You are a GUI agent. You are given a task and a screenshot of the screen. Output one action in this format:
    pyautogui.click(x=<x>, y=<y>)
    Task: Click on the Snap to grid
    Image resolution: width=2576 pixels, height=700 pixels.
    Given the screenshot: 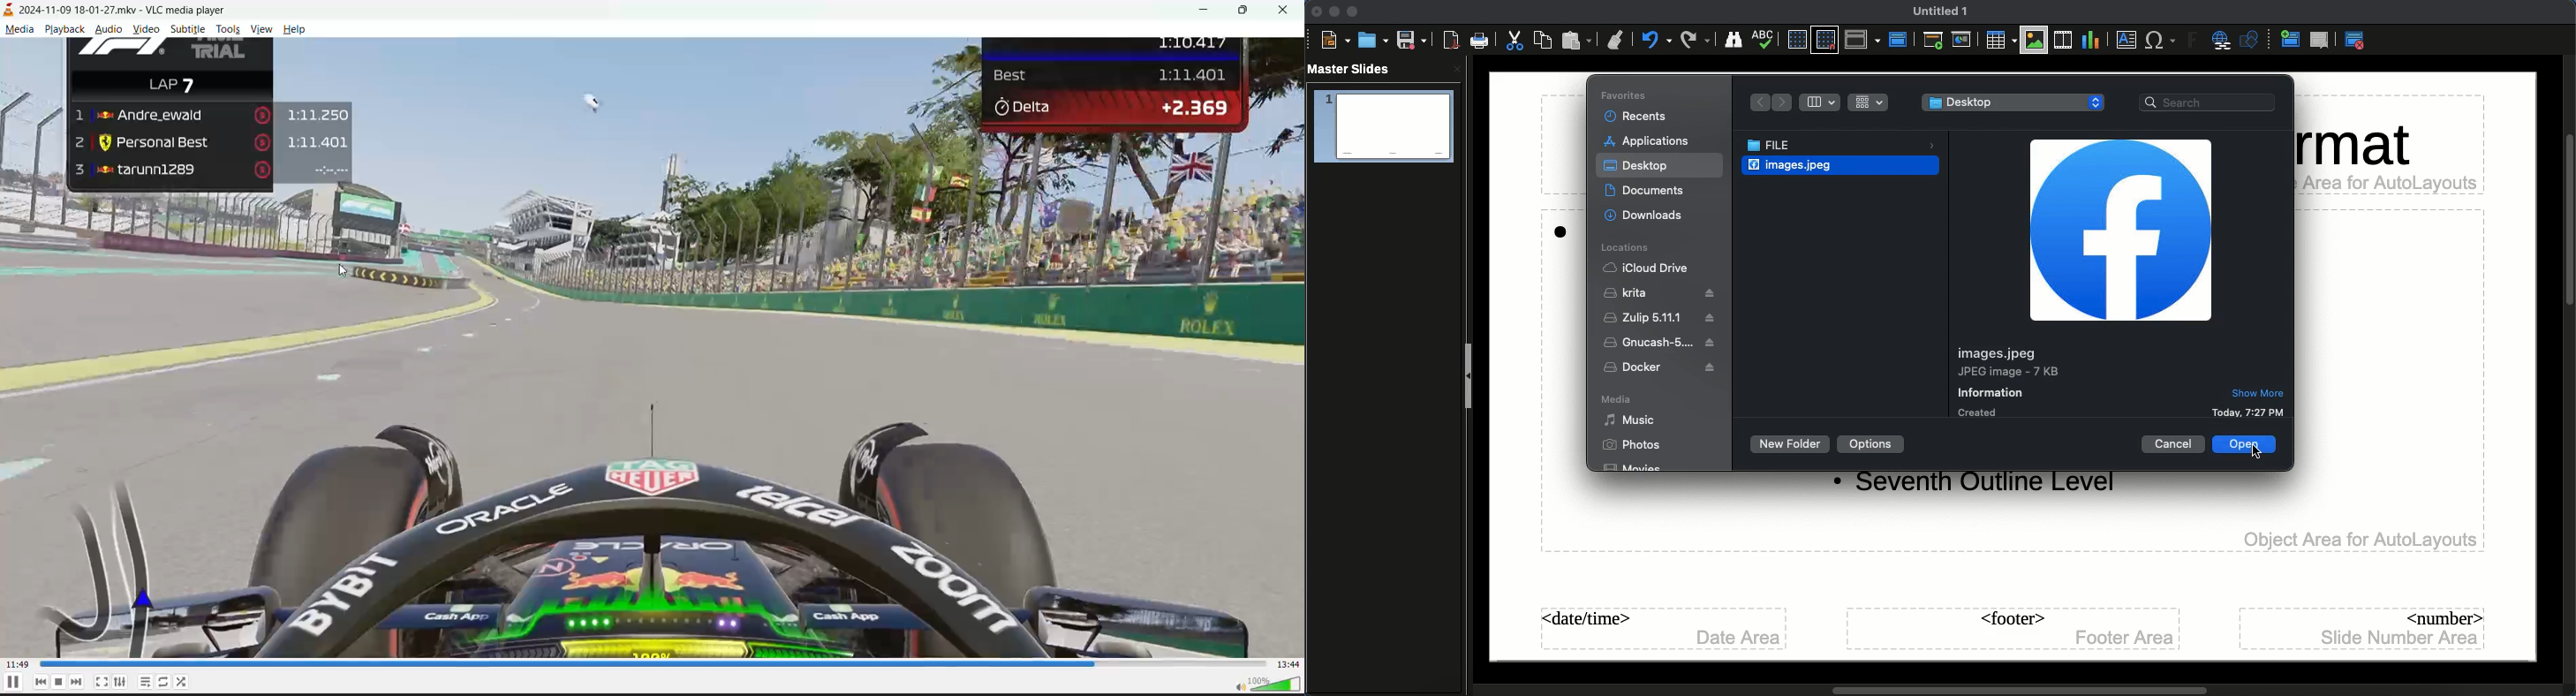 What is the action you would take?
    pyautogui.click(x=1824, y=40)
    